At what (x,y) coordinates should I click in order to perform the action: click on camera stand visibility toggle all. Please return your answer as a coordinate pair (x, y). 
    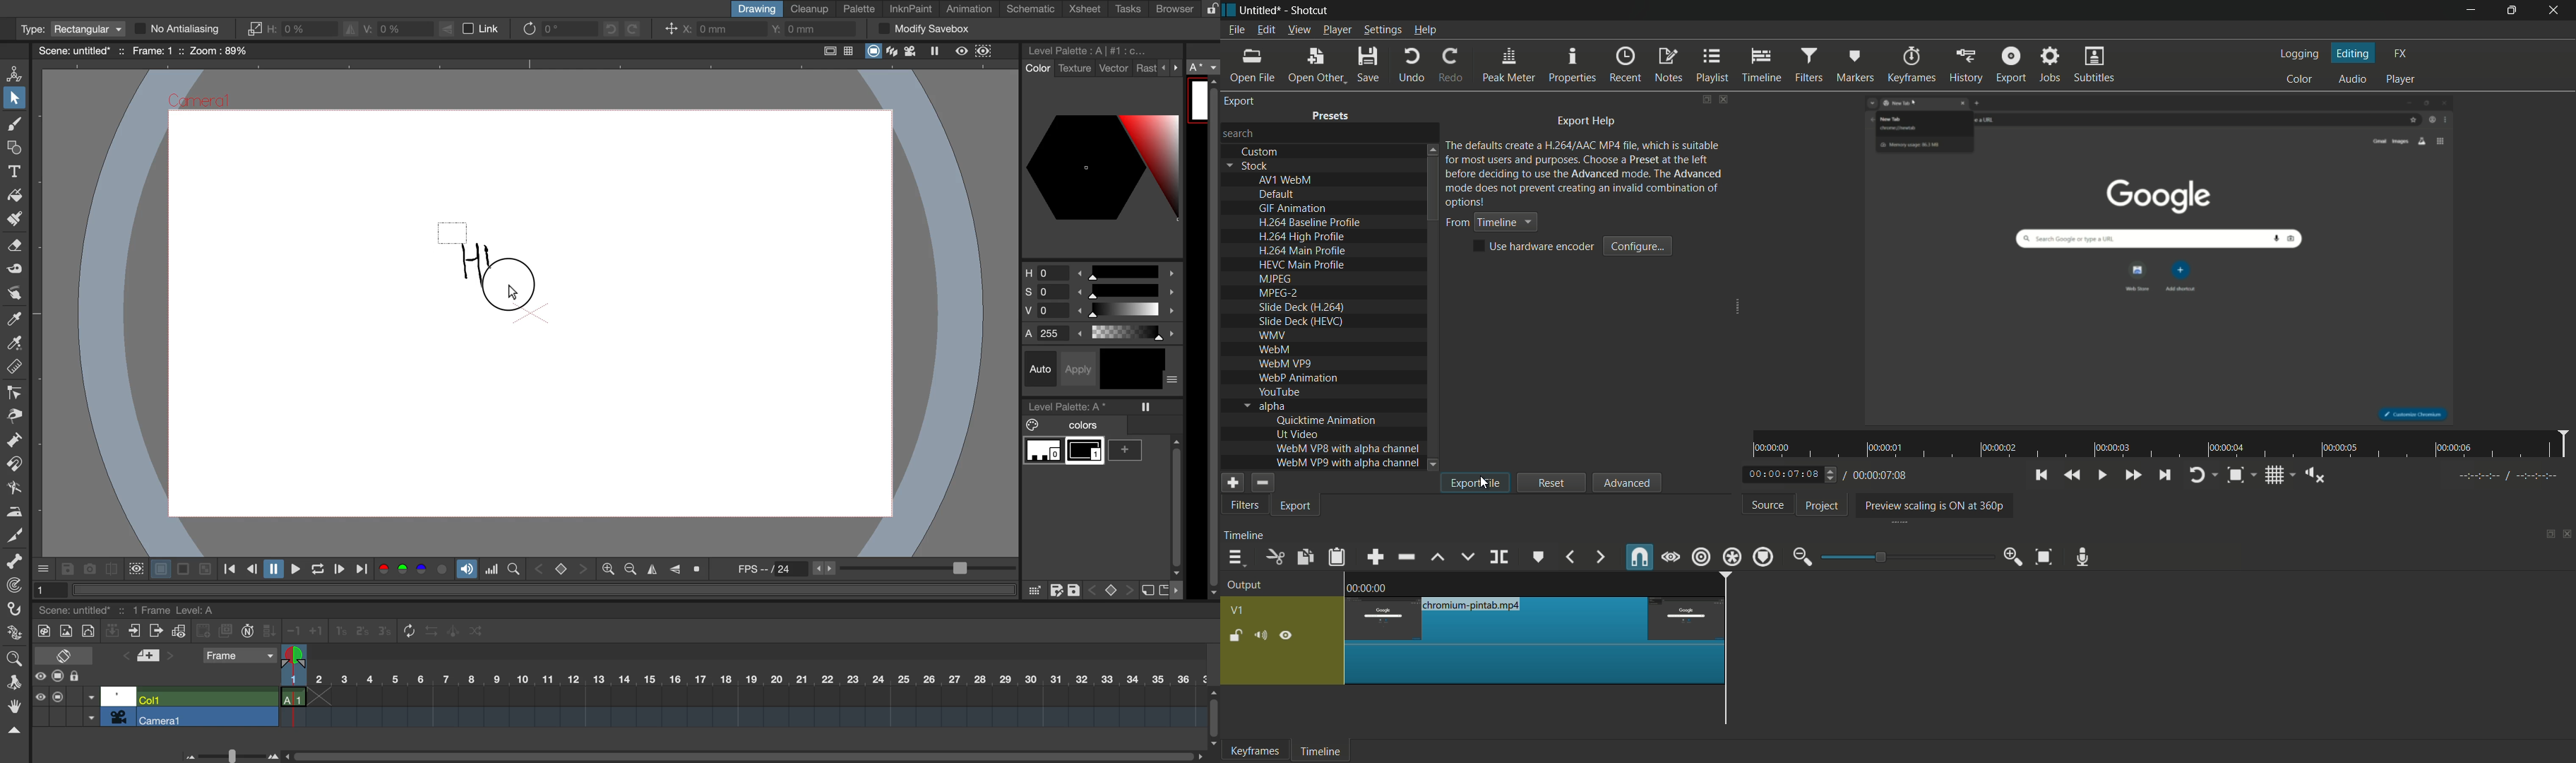
    Looking at the image, I should click on (58, 677).